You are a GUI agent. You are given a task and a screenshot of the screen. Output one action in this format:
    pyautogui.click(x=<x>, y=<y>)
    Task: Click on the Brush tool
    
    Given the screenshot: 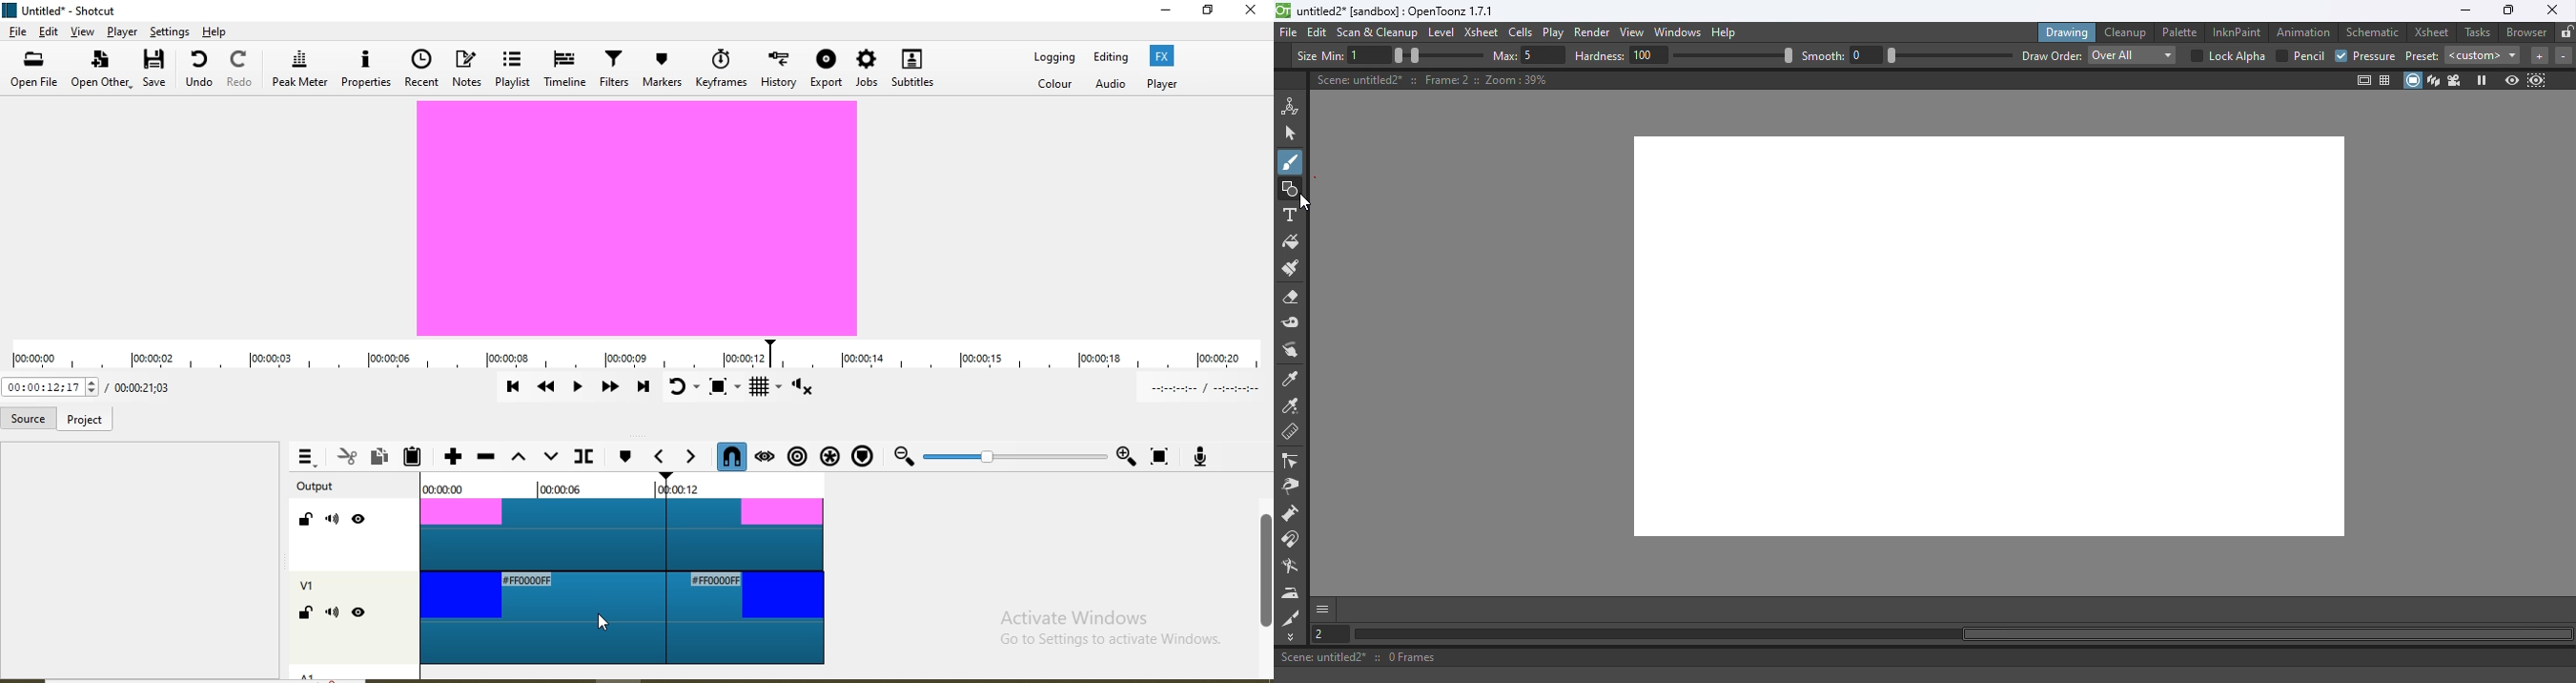 What is the action you would take?
    pyautogui.click(x=1295, y=161)
    